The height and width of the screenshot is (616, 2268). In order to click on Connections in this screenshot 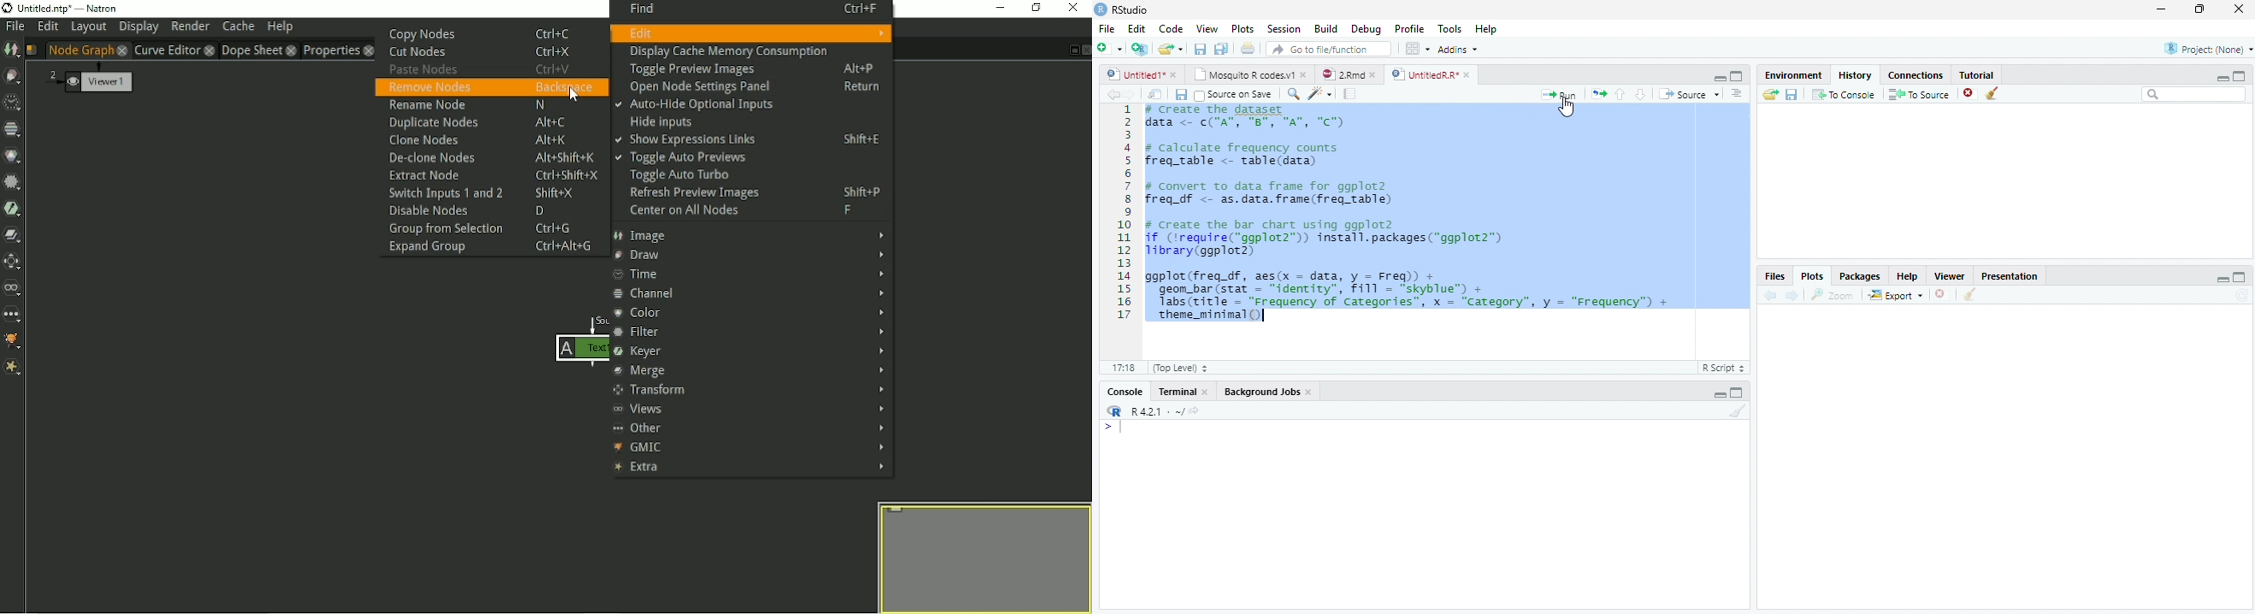, I will do `click(1914, 75)`.